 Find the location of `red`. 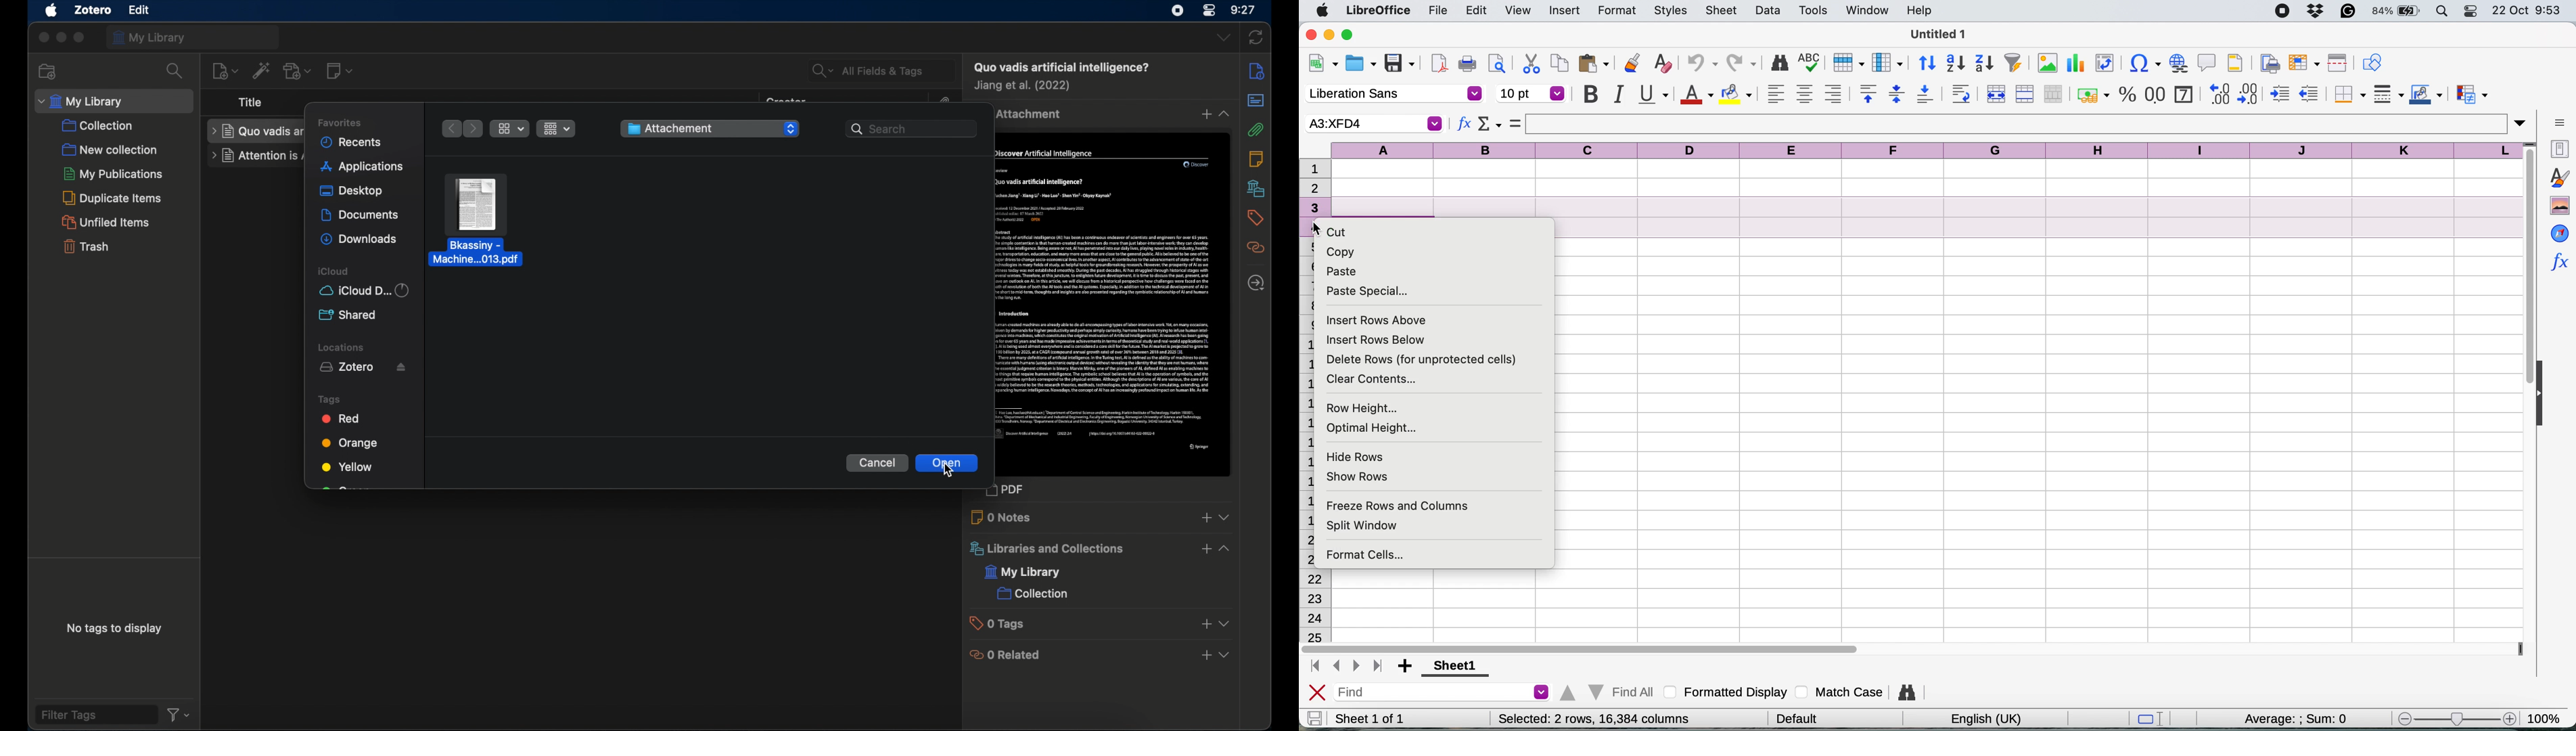

red is located at coordinates (343, 418).